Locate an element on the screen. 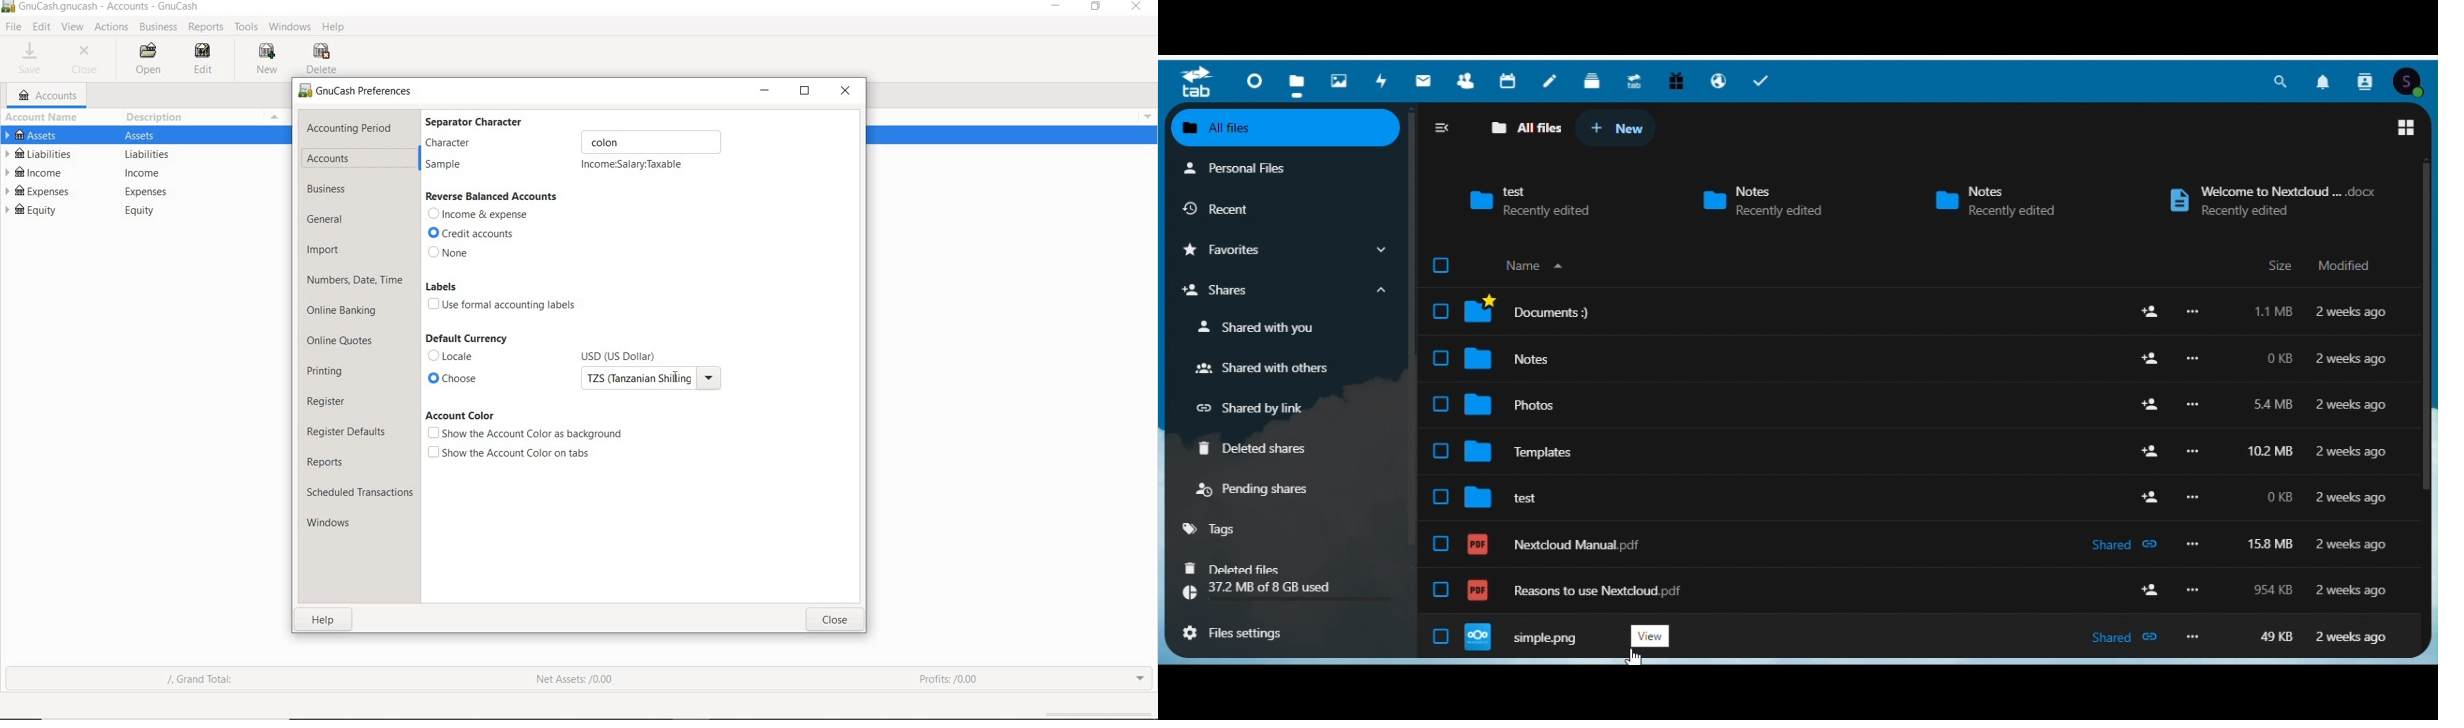  cursor is located at coordinates (1632, 657).